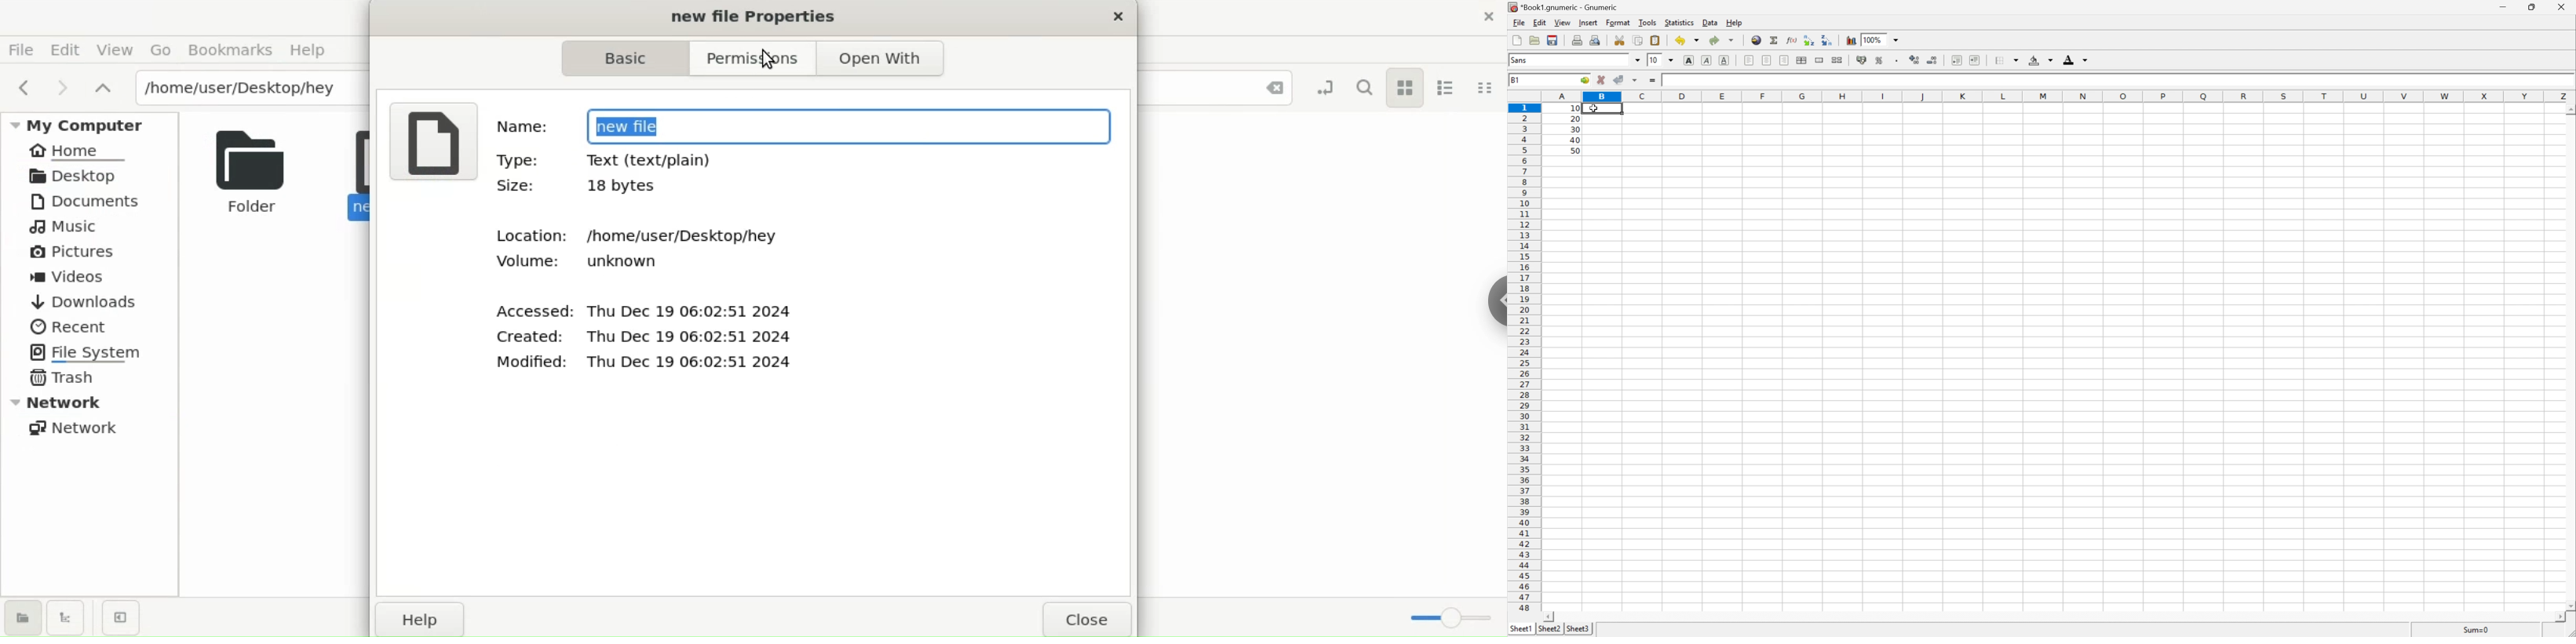 This screenshot has width=2576, height=644. What do you see at coordinates (2007, 60) in the screenshot?
I see `Borders` at bounding box center [2007, 60].